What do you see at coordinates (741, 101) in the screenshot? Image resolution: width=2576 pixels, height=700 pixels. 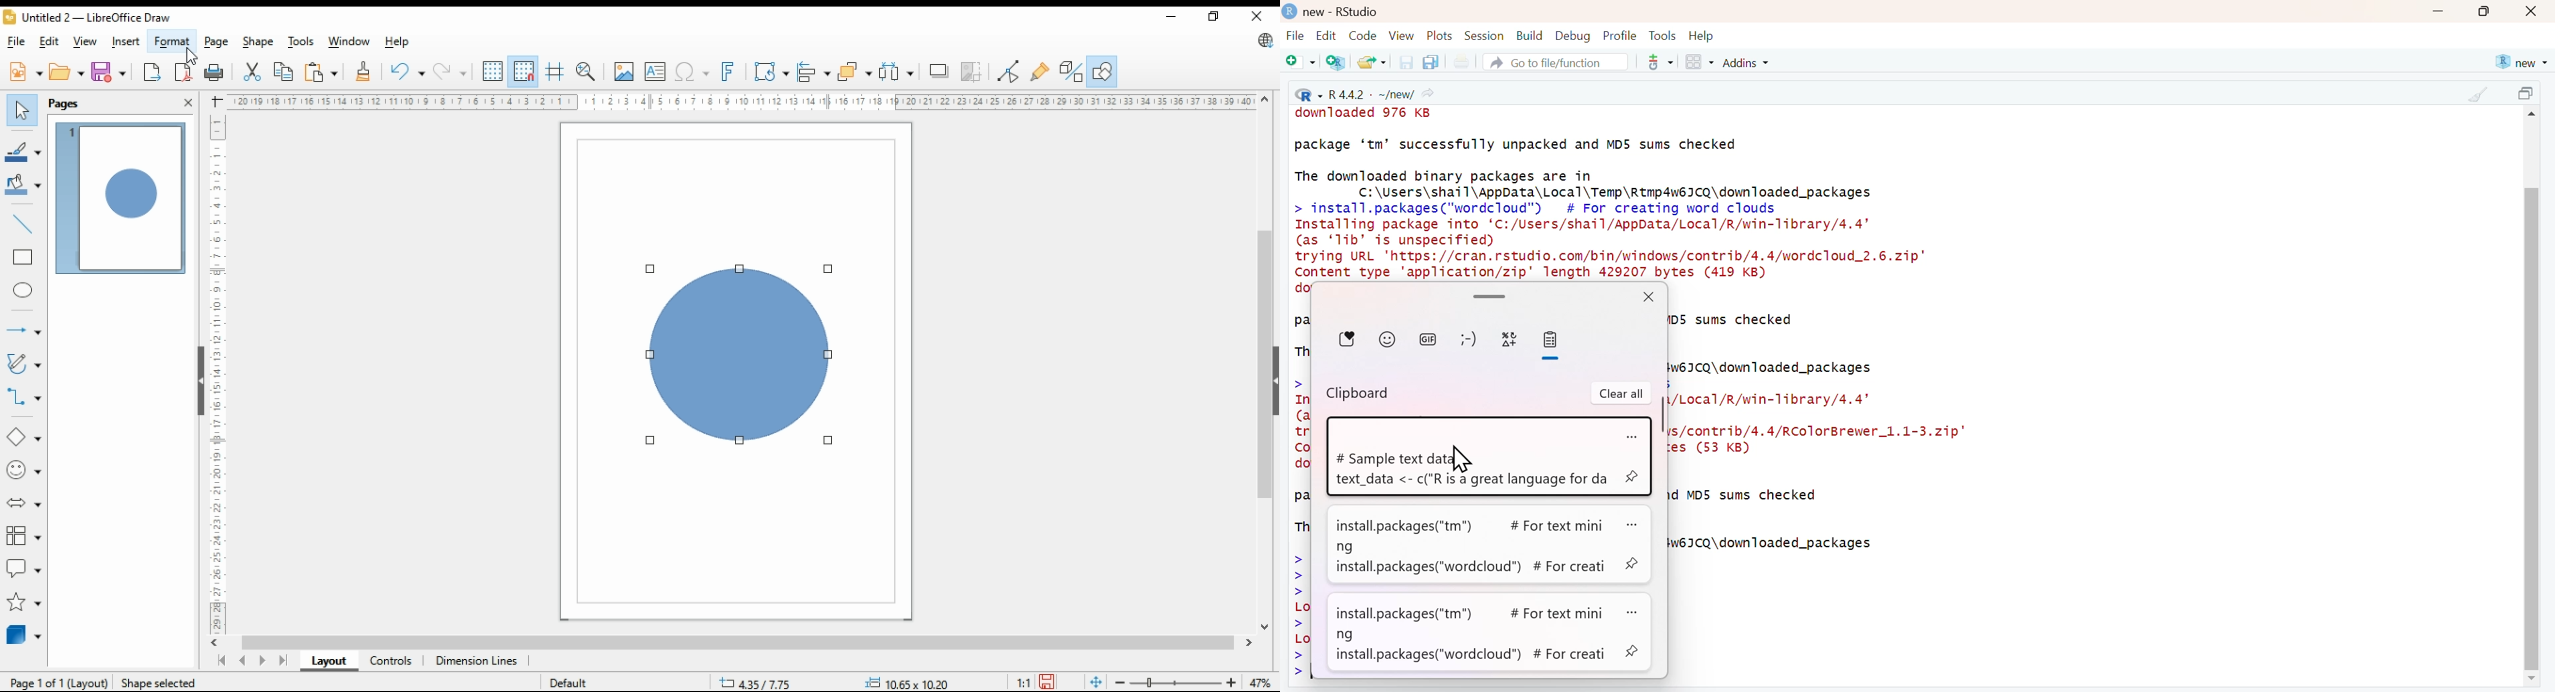 I see `Ruler` at bounding box center [741, 101].